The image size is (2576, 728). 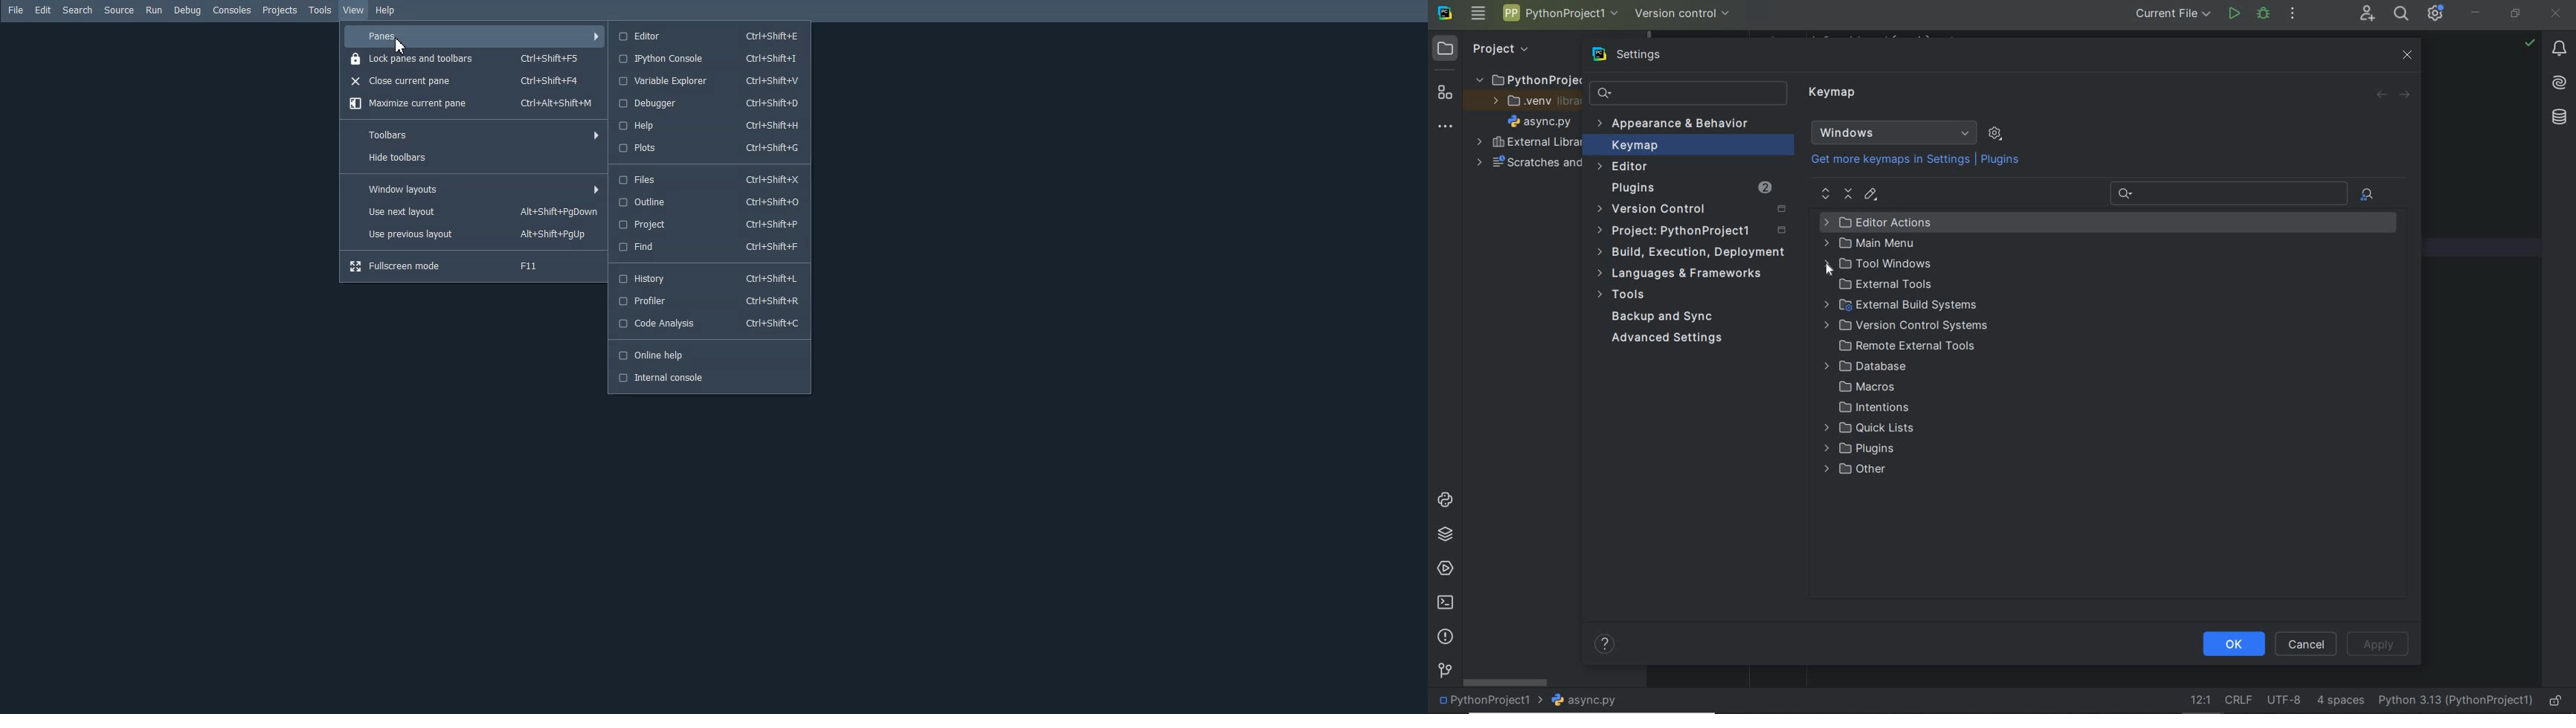 What do you see at coordinates (707, 103) in the screenshot?
I see `Debugger` at bounding box center [707, 103].